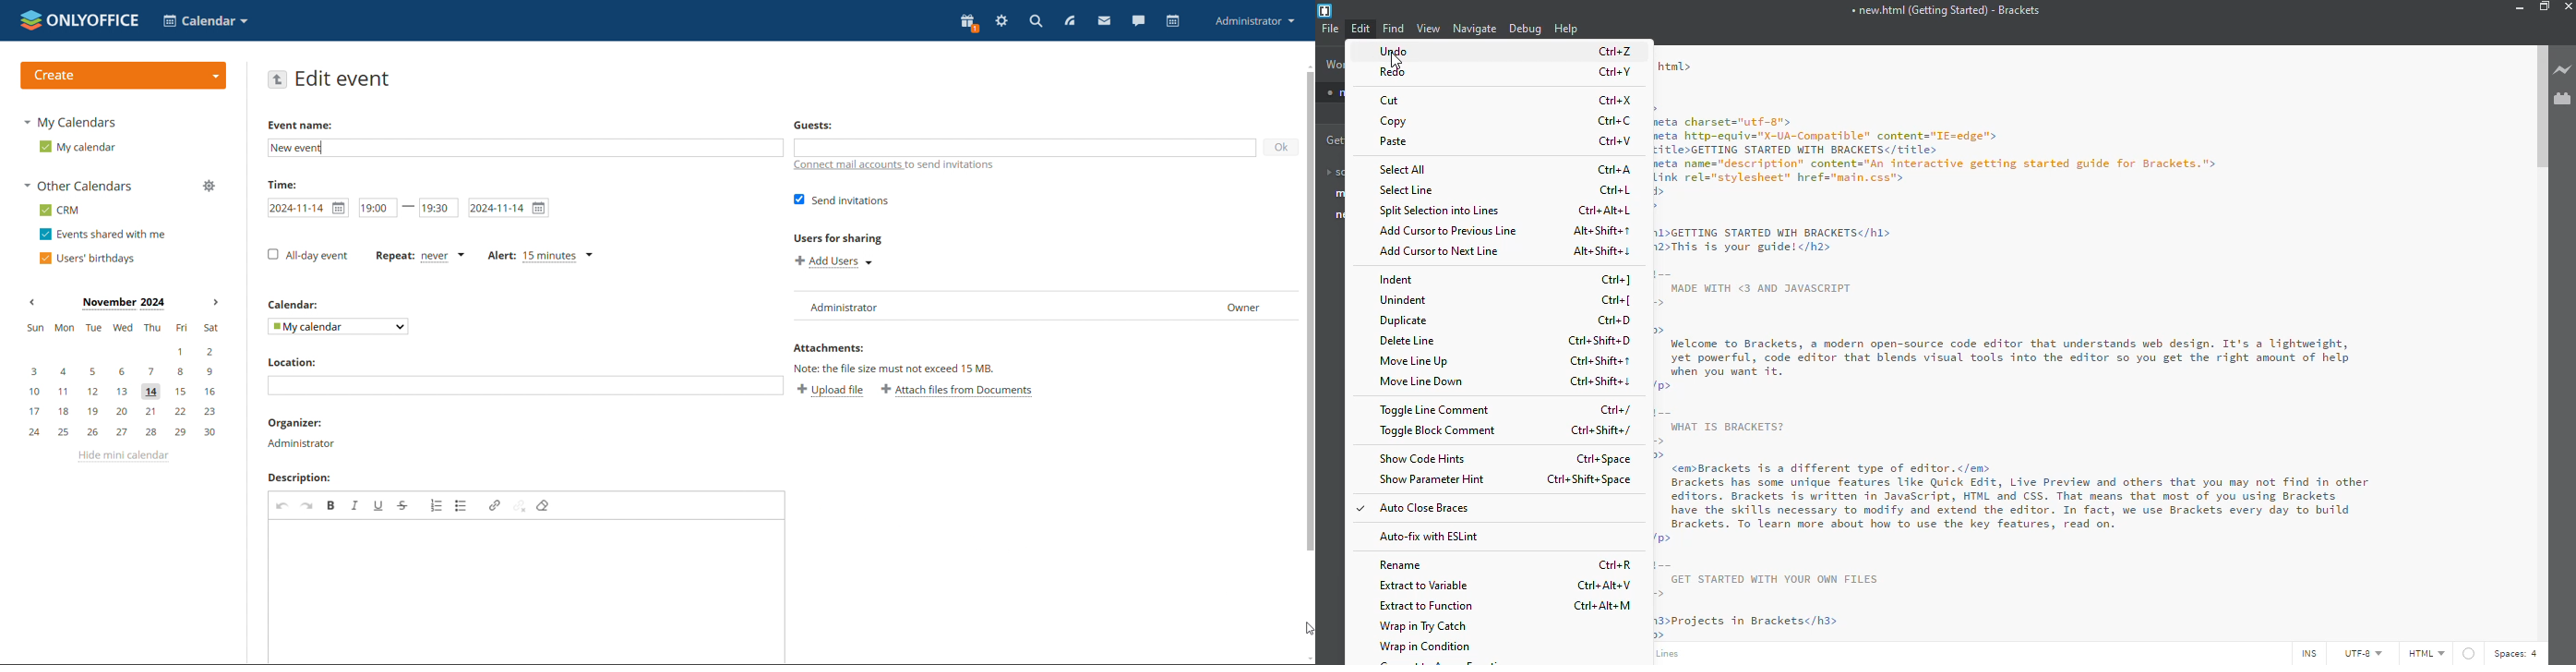 The height and width of the screenshot is (672, 2576). I want to click on redo, so click(306, 507).